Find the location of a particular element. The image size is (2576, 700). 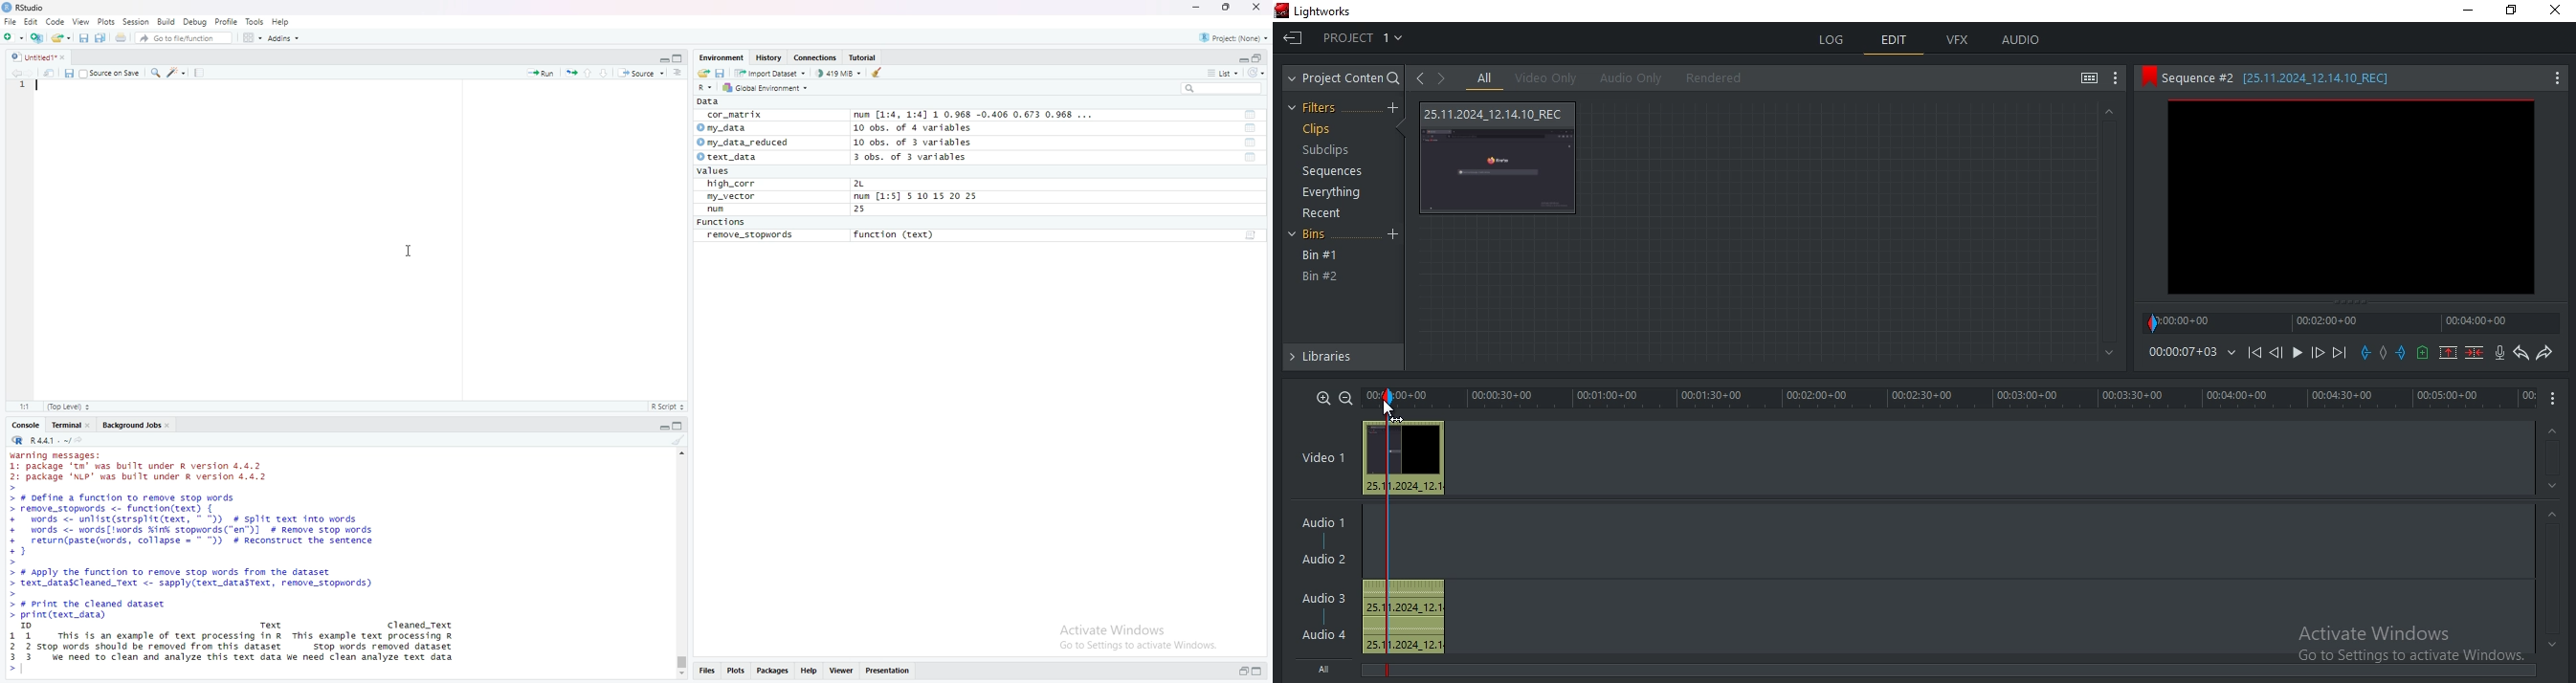

Clean is located at coordinates (680, 442).